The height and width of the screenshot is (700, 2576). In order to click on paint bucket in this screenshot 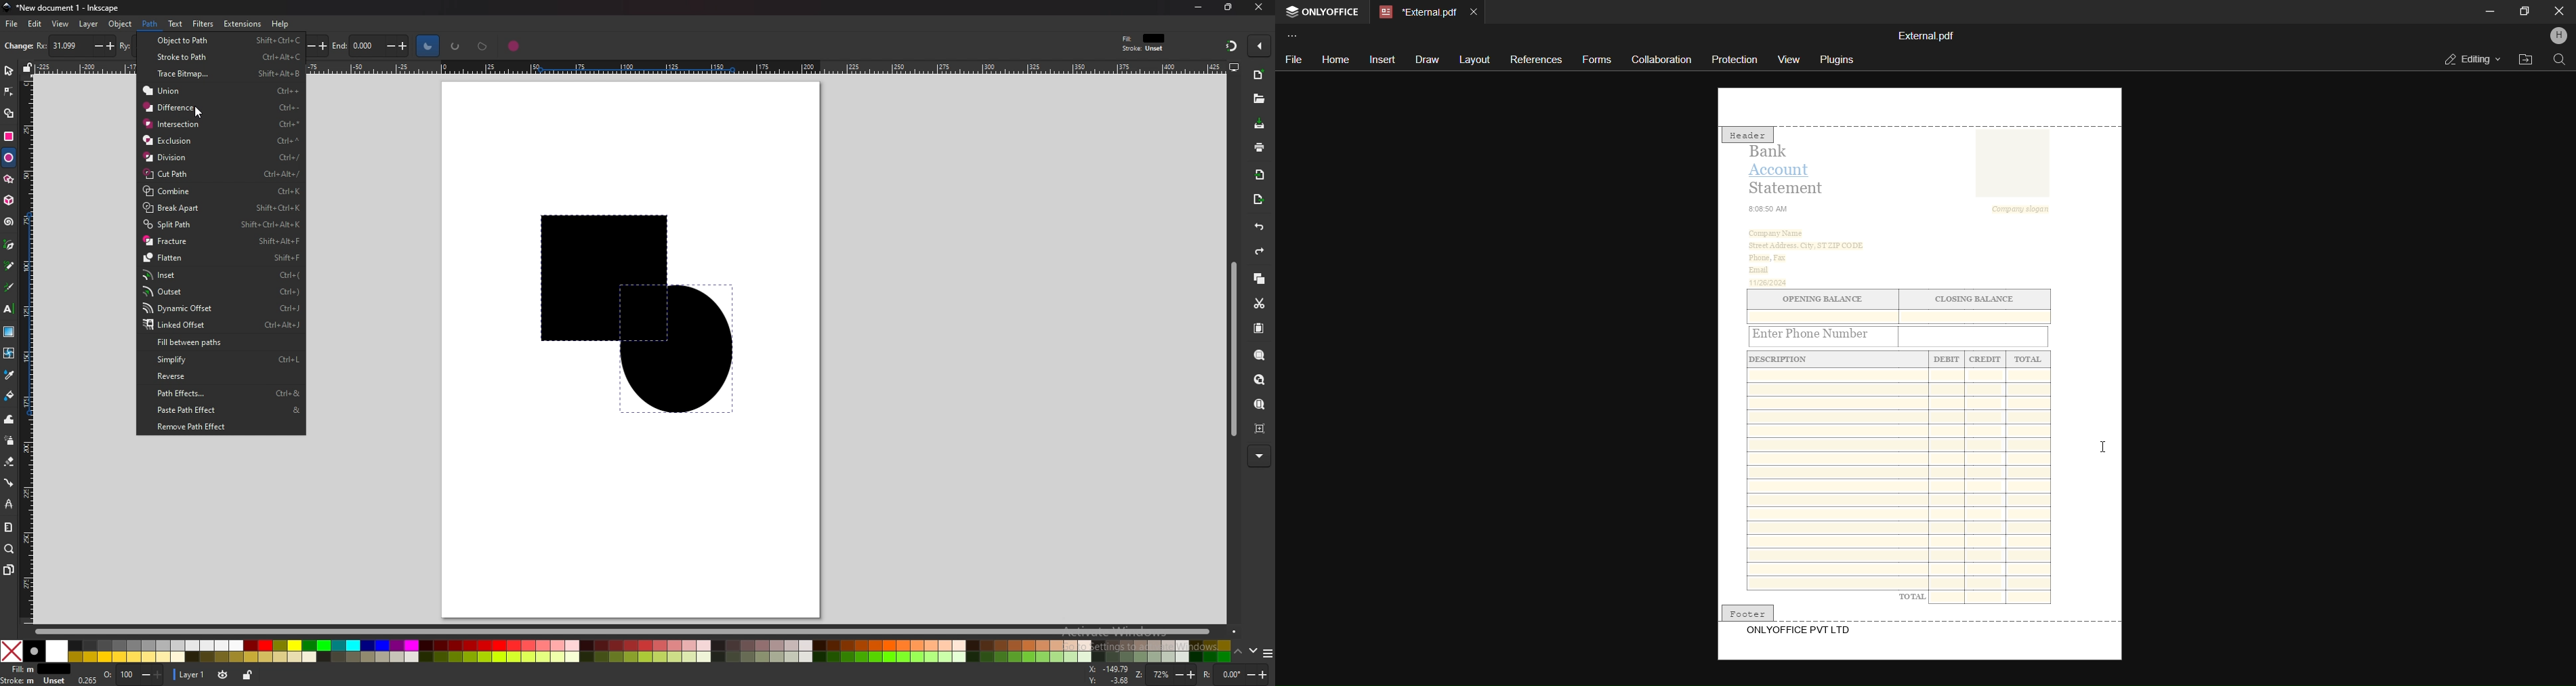, I will do `click(10, 396)`.